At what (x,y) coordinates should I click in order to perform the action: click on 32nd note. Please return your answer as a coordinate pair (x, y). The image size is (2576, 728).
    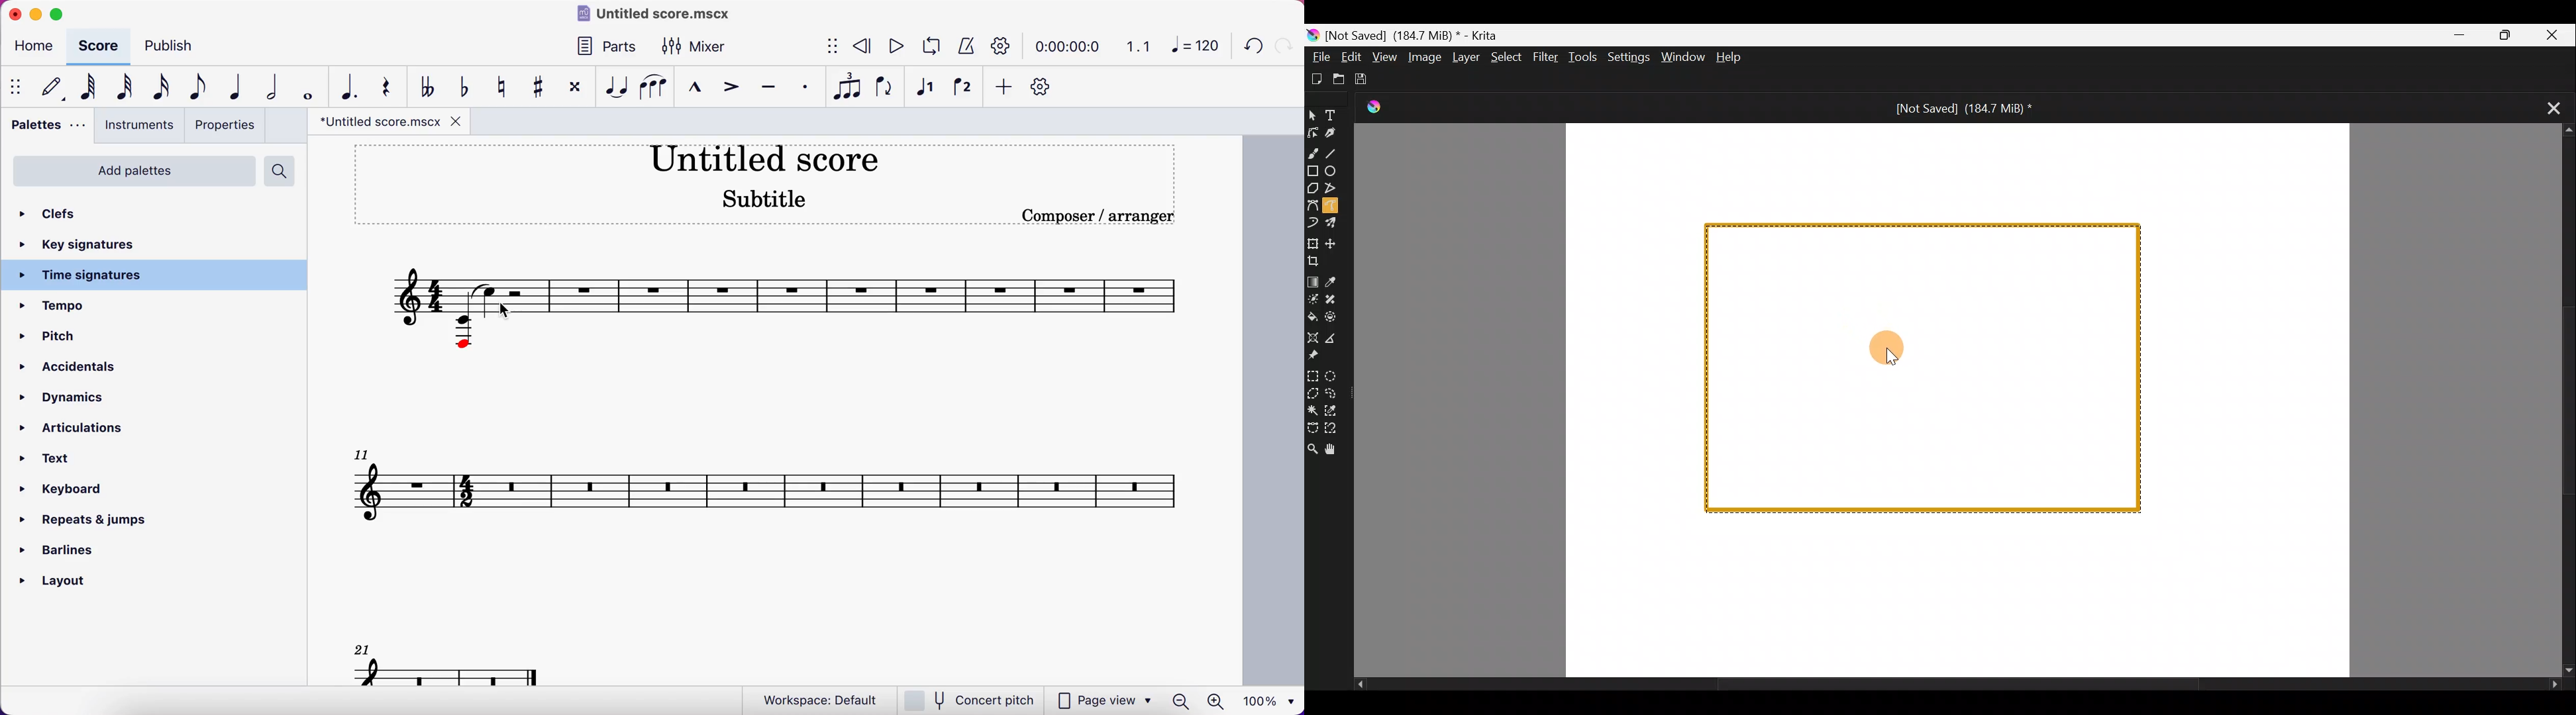
    Looking at the image, I should click on (126, 88).